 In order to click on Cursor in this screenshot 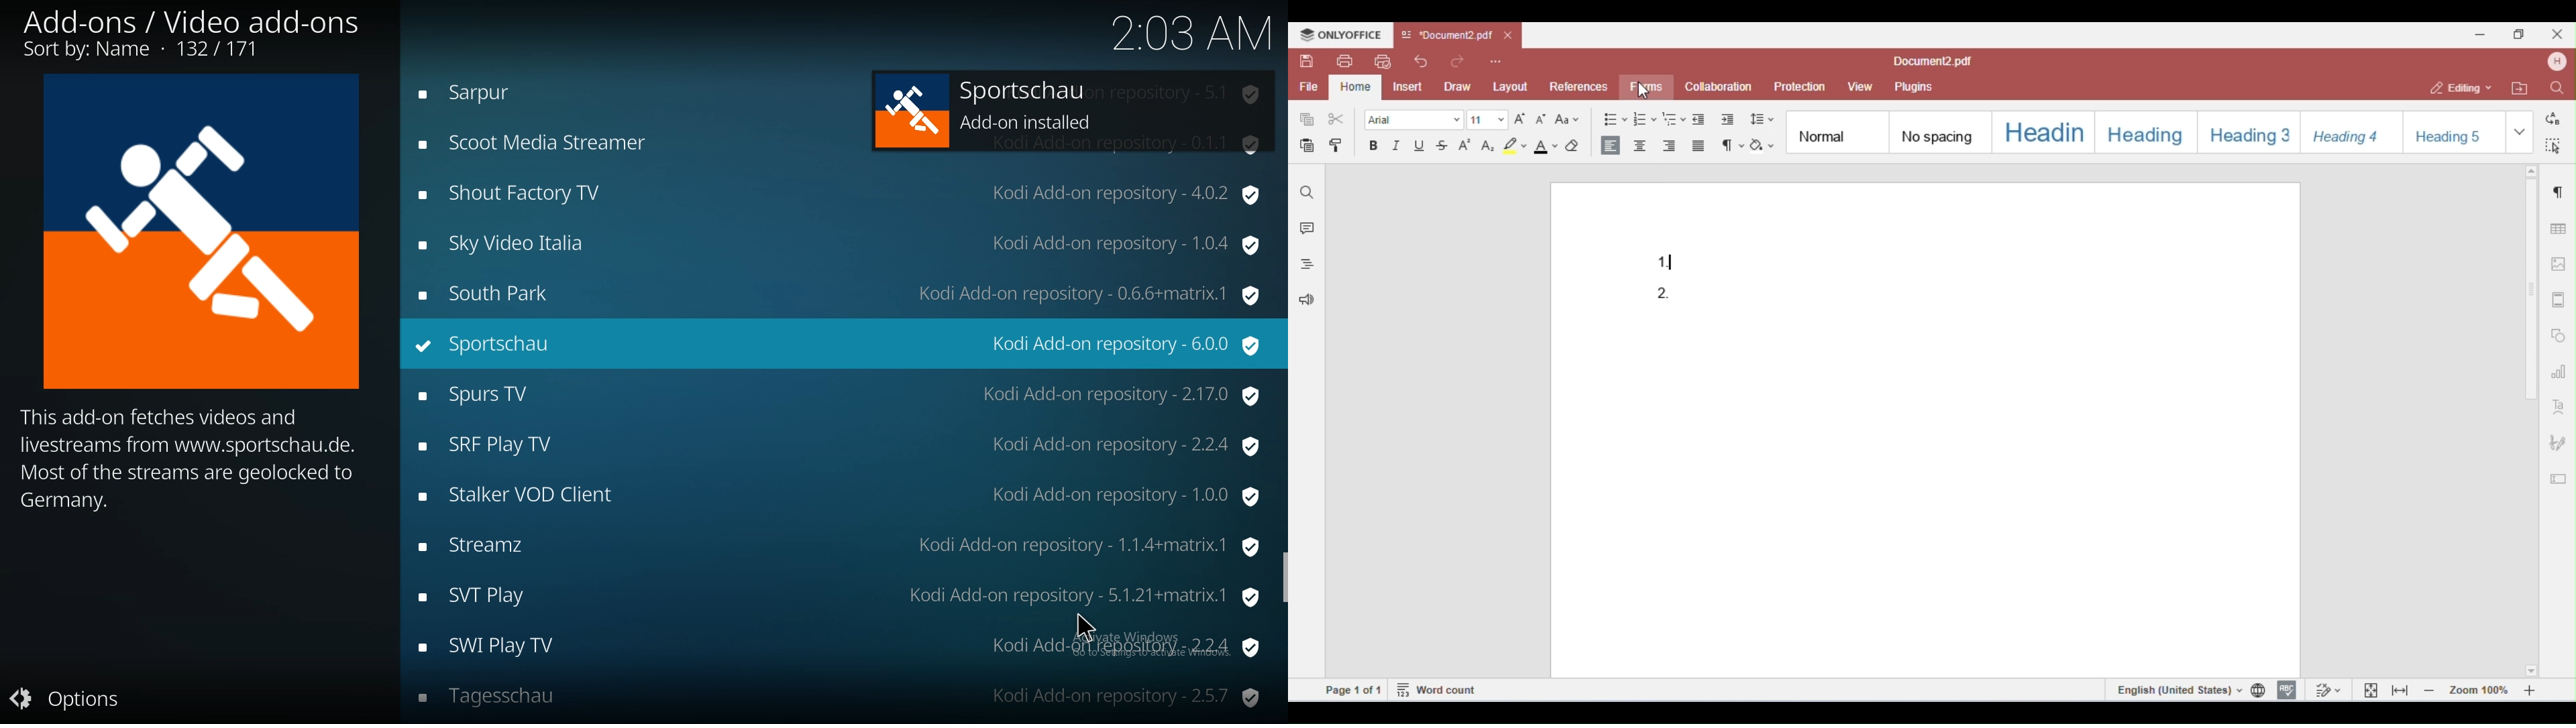, I will do `click(1090, 635)`.